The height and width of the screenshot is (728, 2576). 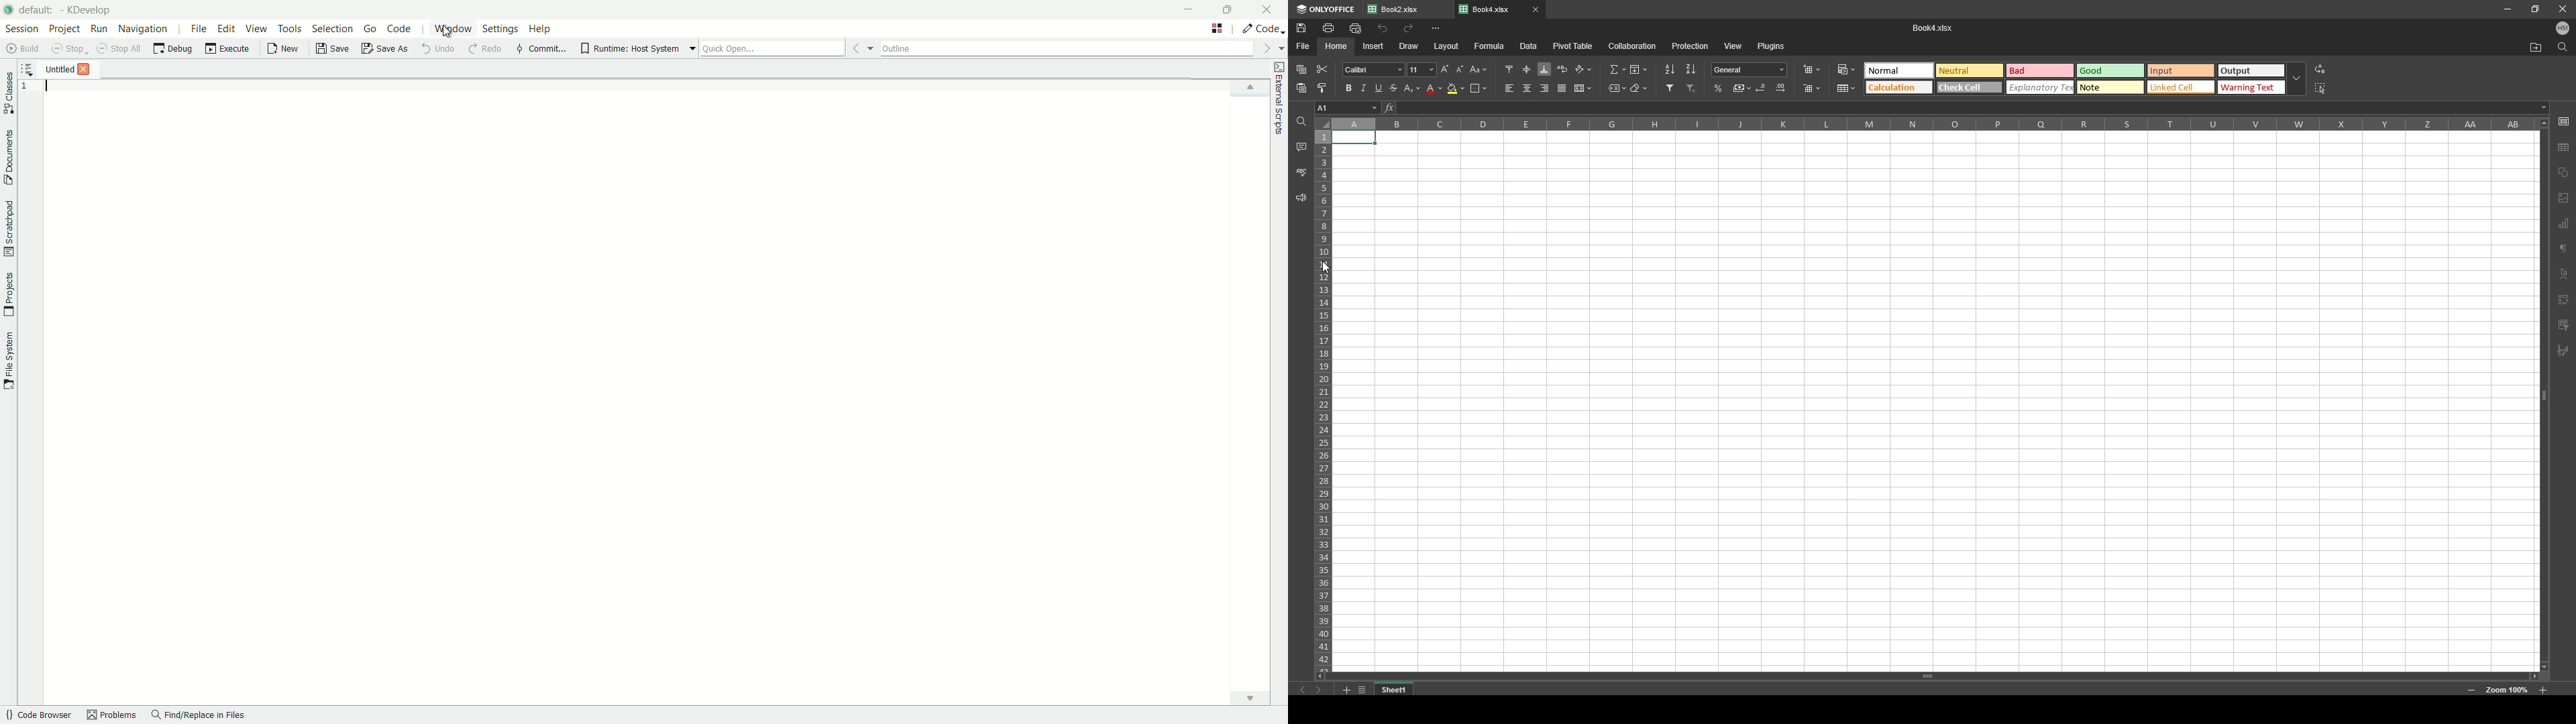 I want to click on layout, so click(x=1447, y=46).